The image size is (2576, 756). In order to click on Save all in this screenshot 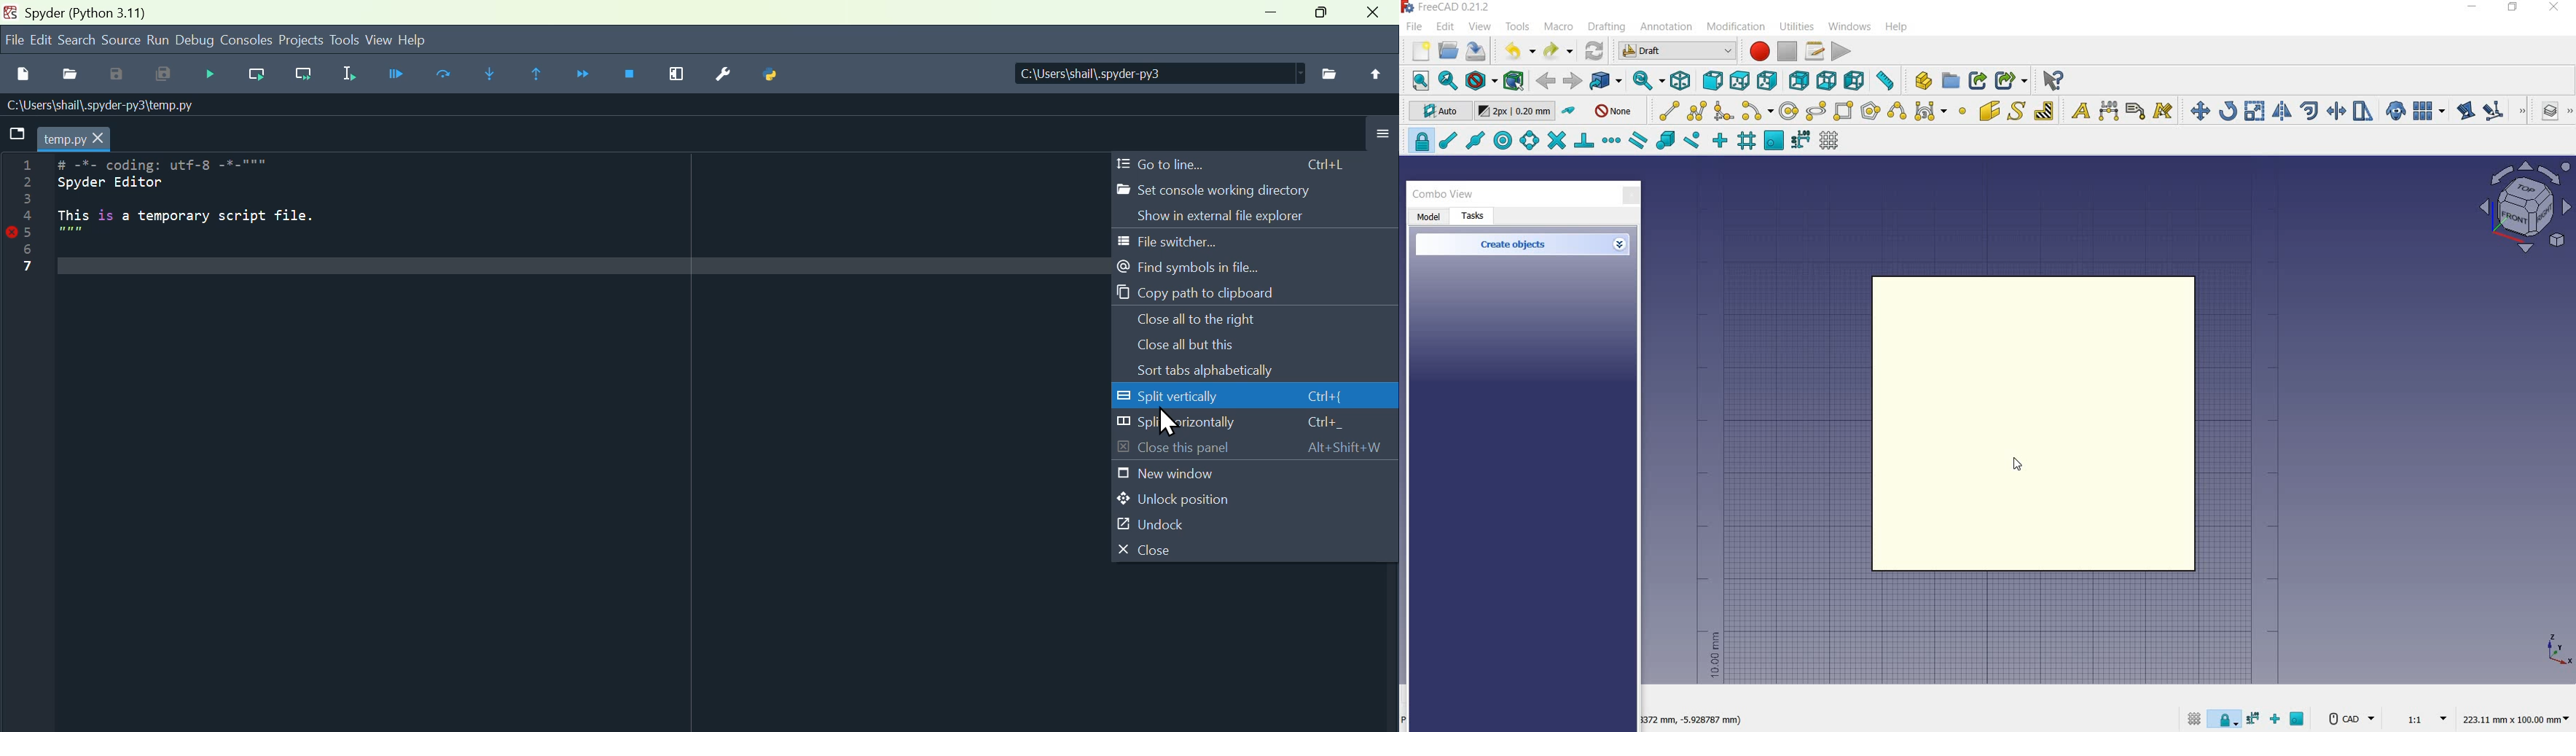, I will do `click(171, 77)`.